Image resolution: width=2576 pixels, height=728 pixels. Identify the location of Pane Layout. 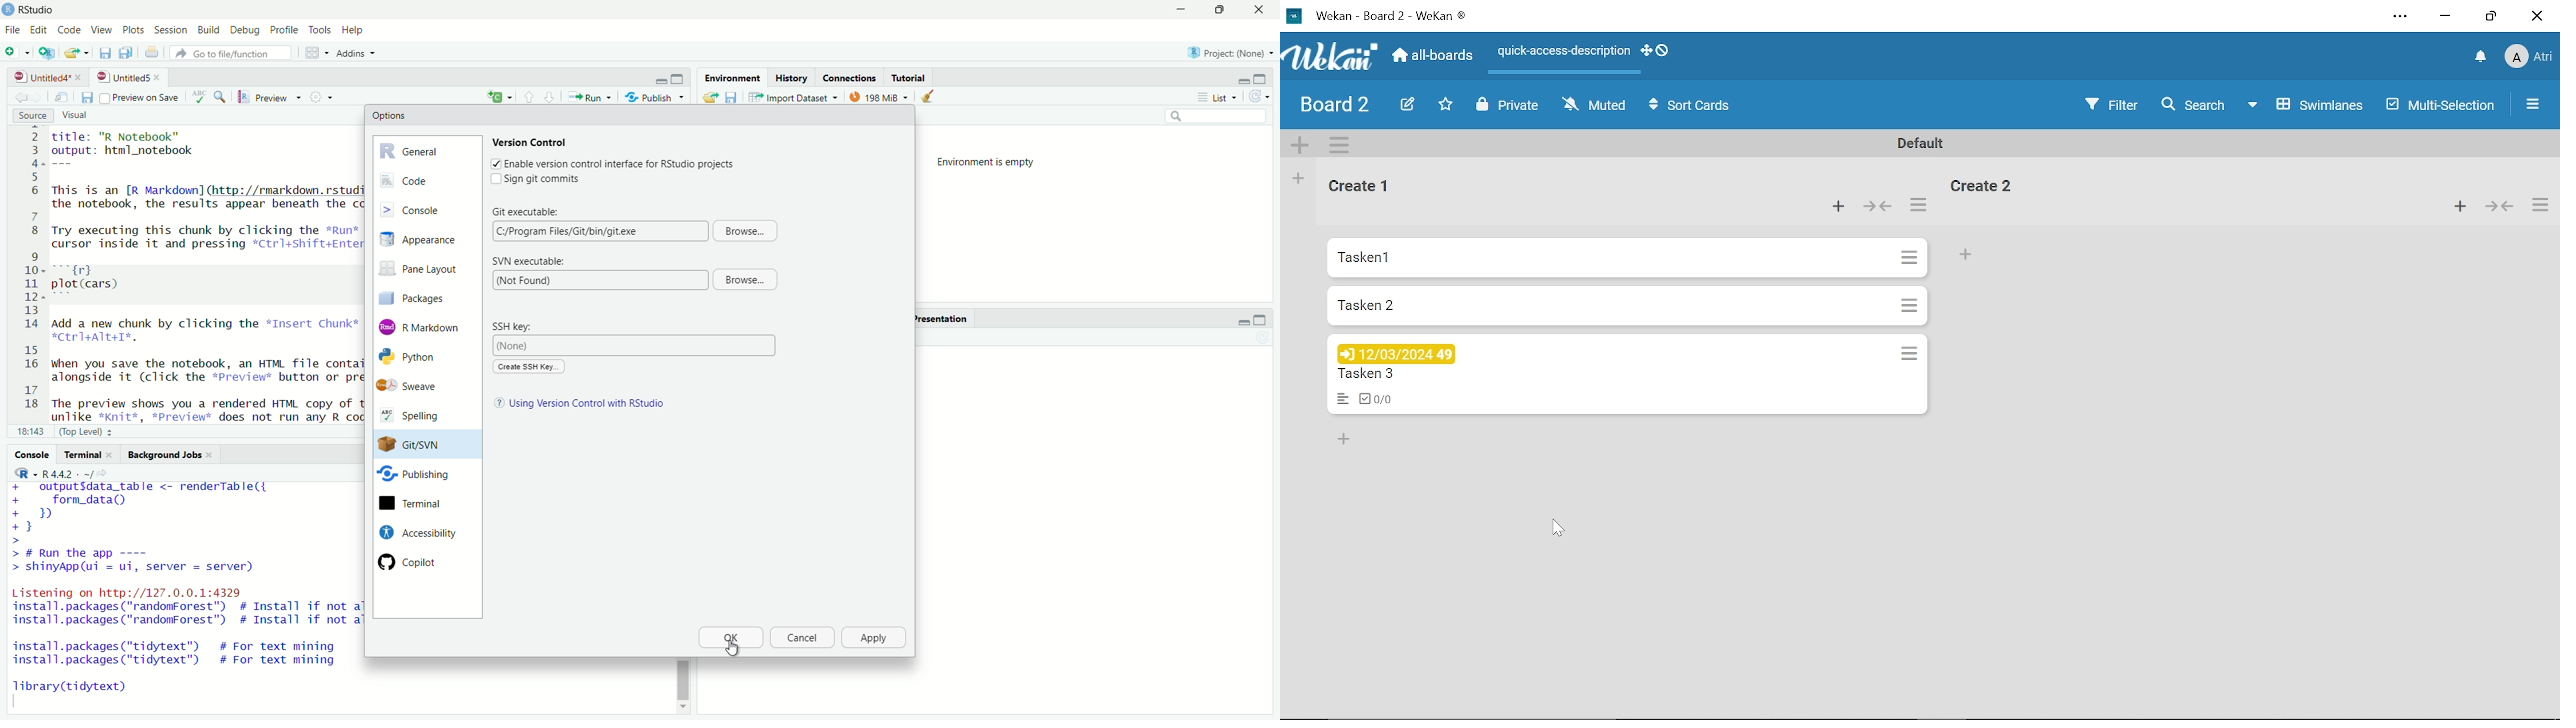
(423, 271).